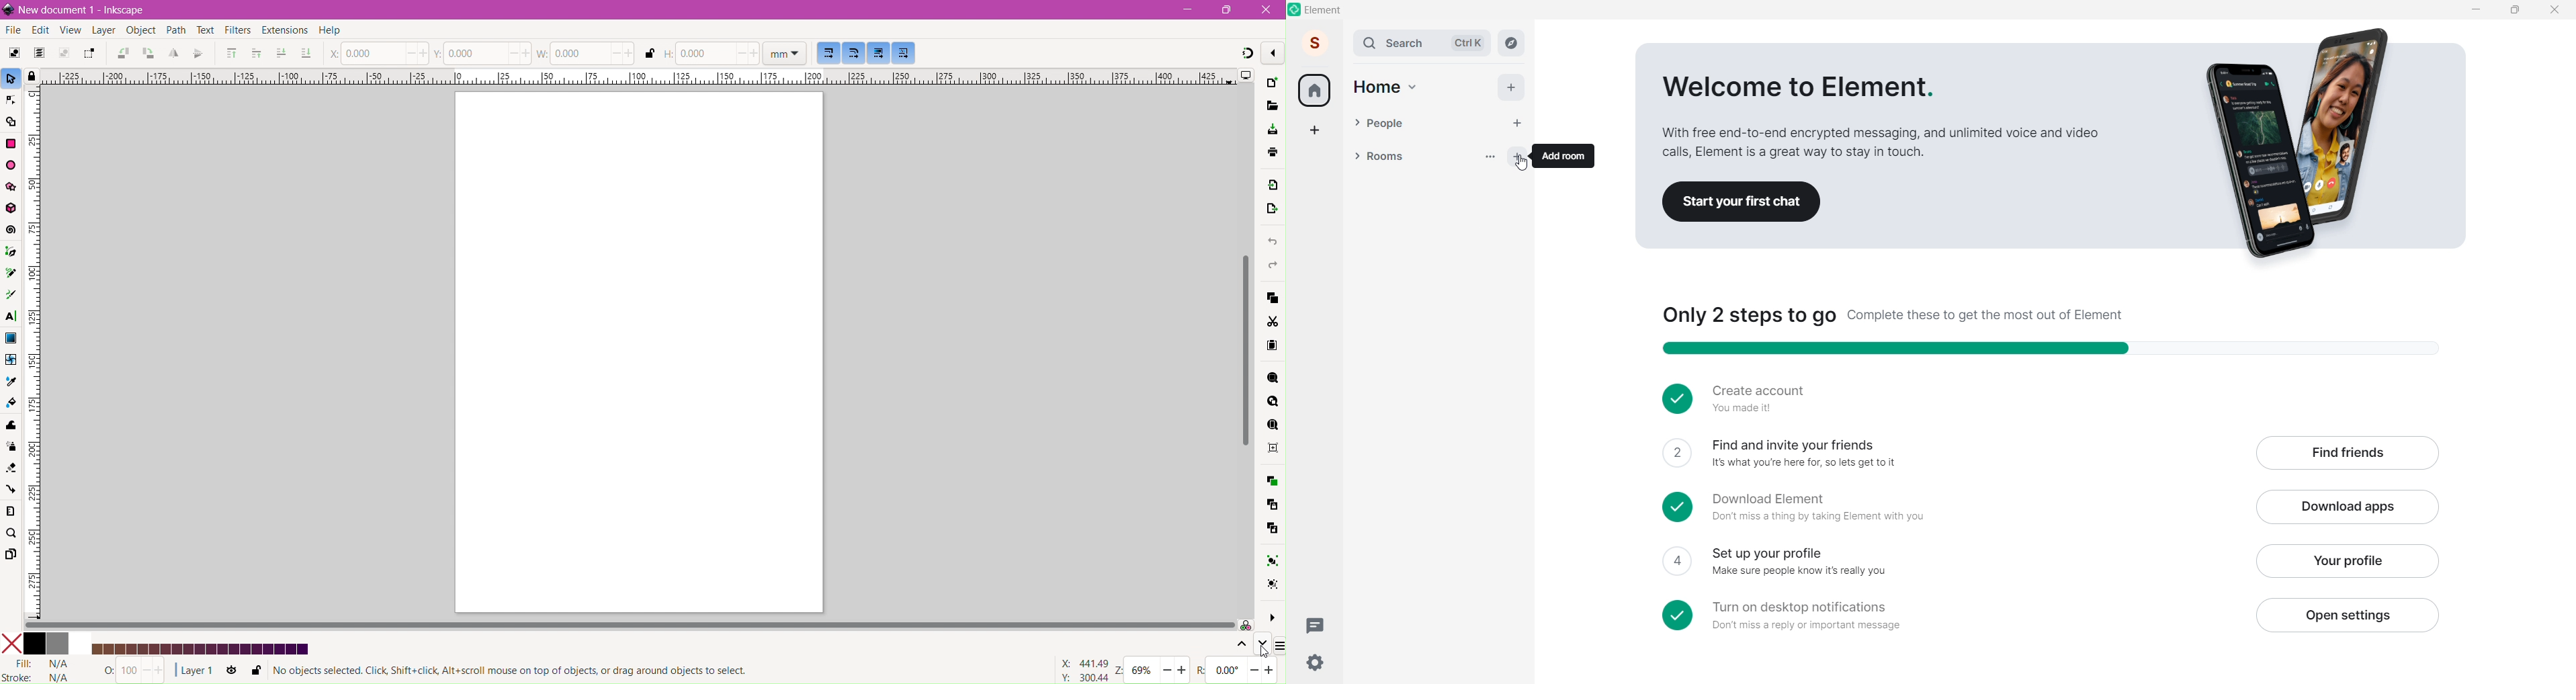 This screenshot has height=700, width=2576. What do you see at coordinates (1246, 626) in the screenshot?
I see `Color managed mode` at bounding box center [1246, 626].